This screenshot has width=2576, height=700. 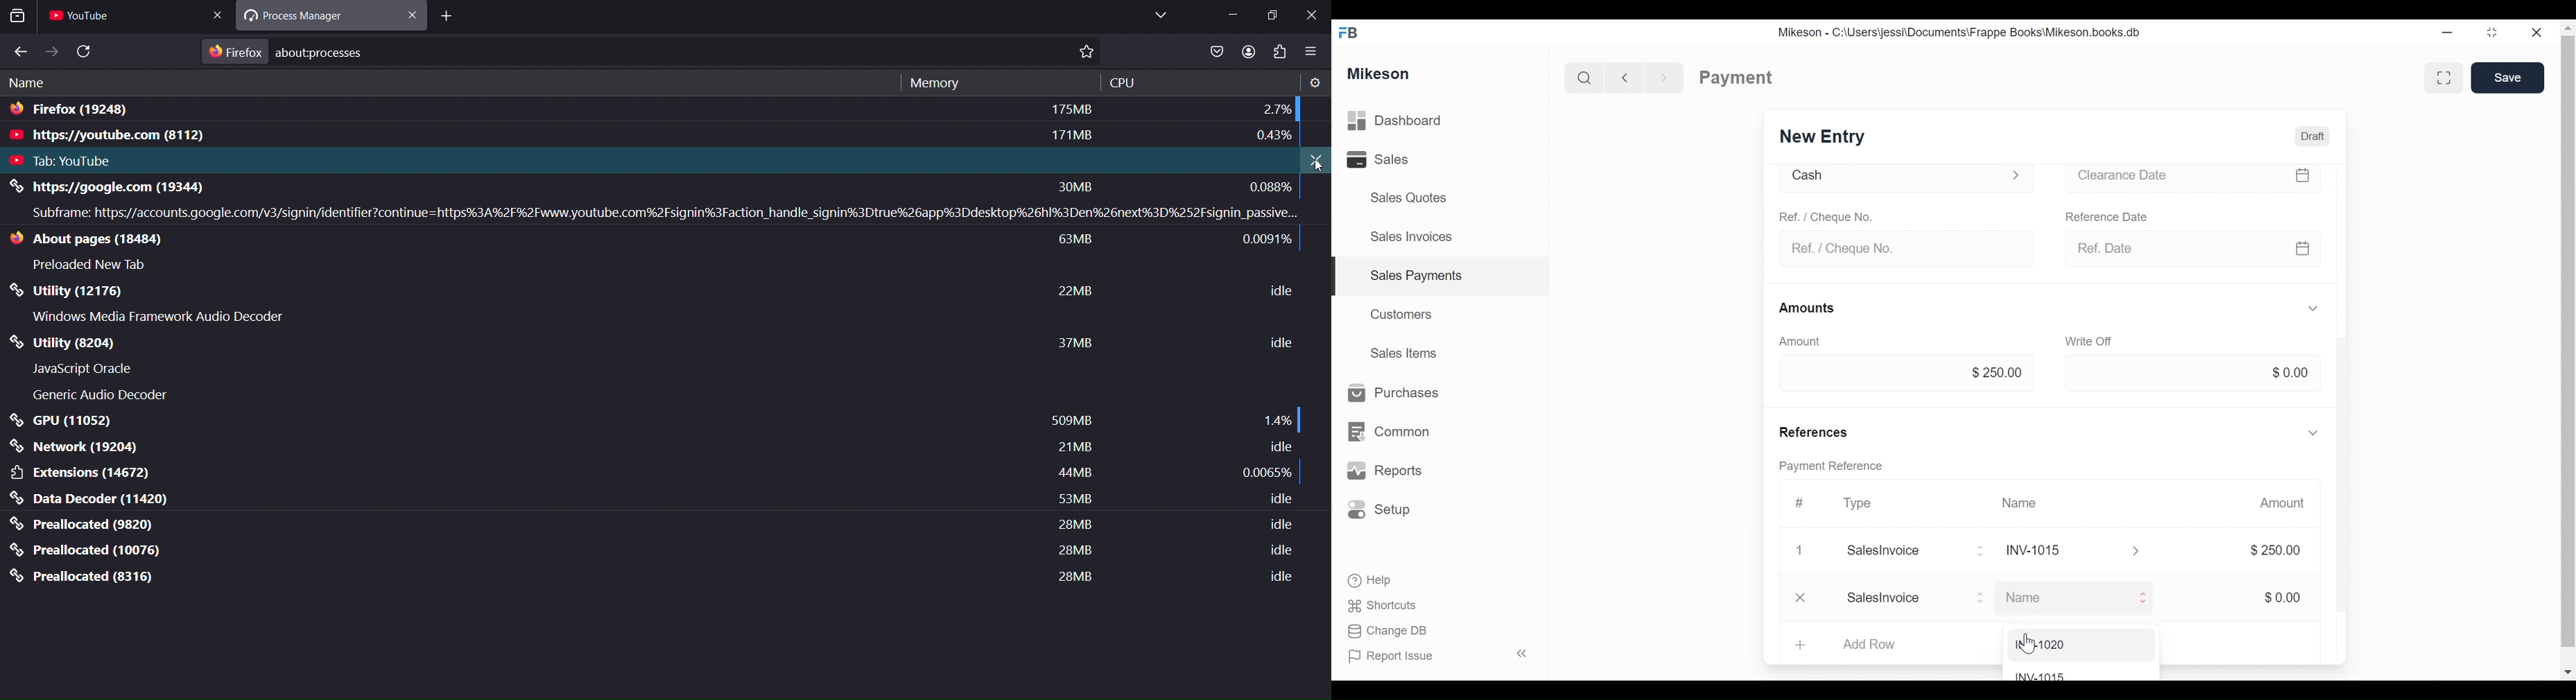 What do you see at coordinates (1123, 82) in the screenshot?
I see `CPU` at bounding box center [1123, 82].